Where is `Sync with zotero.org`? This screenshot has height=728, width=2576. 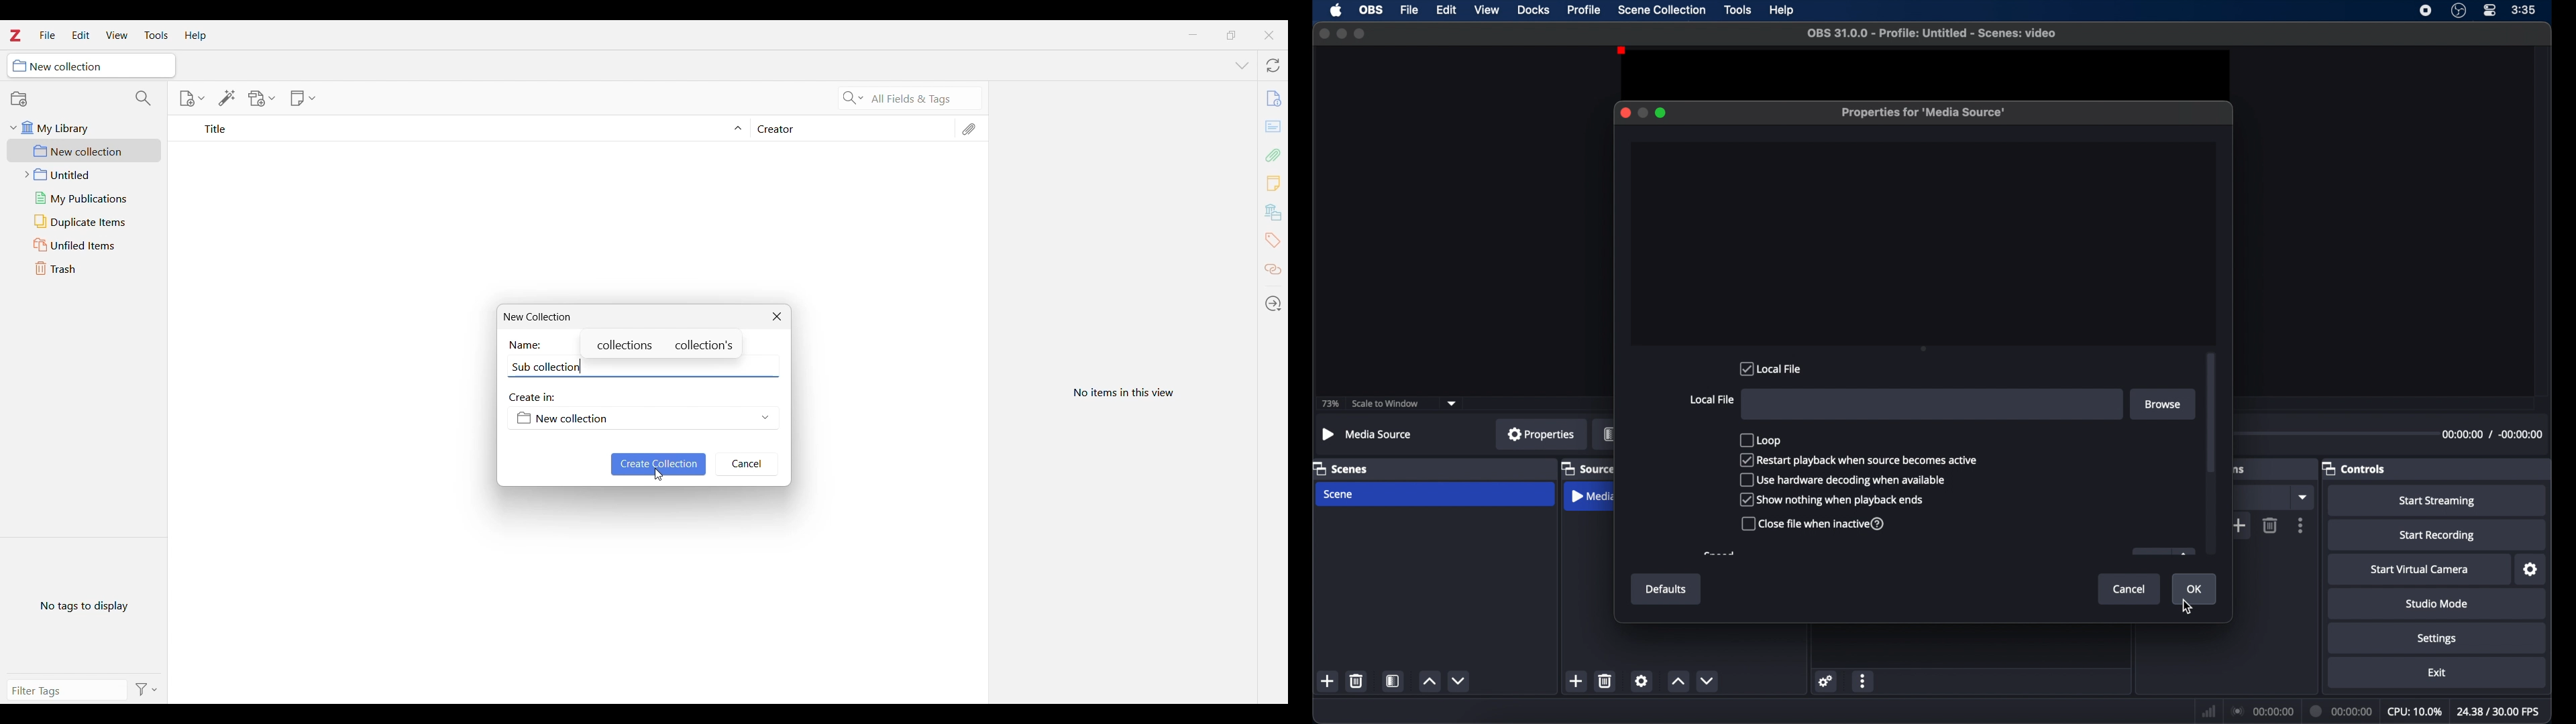 Sync with zotero.org is located at coordinates (1273, 65).